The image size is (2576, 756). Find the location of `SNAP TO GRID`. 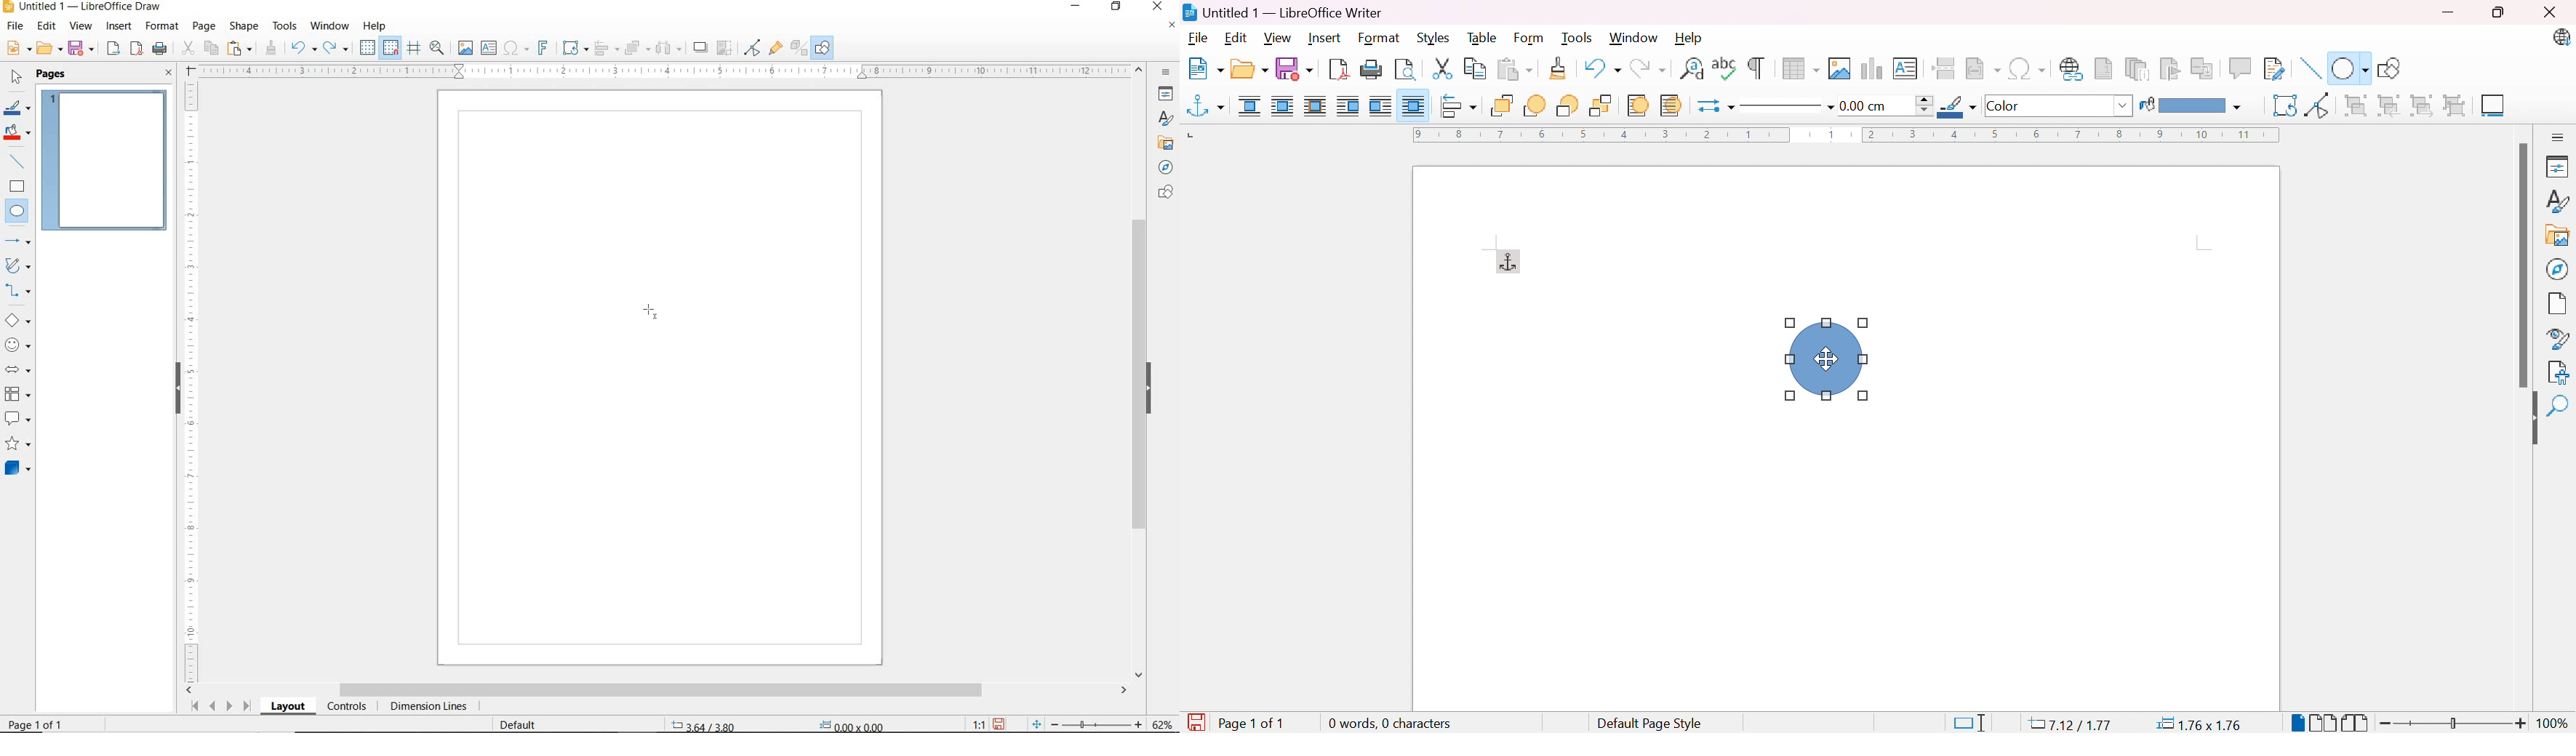

SNAP TO GRID is located at coordinates (390, 48).